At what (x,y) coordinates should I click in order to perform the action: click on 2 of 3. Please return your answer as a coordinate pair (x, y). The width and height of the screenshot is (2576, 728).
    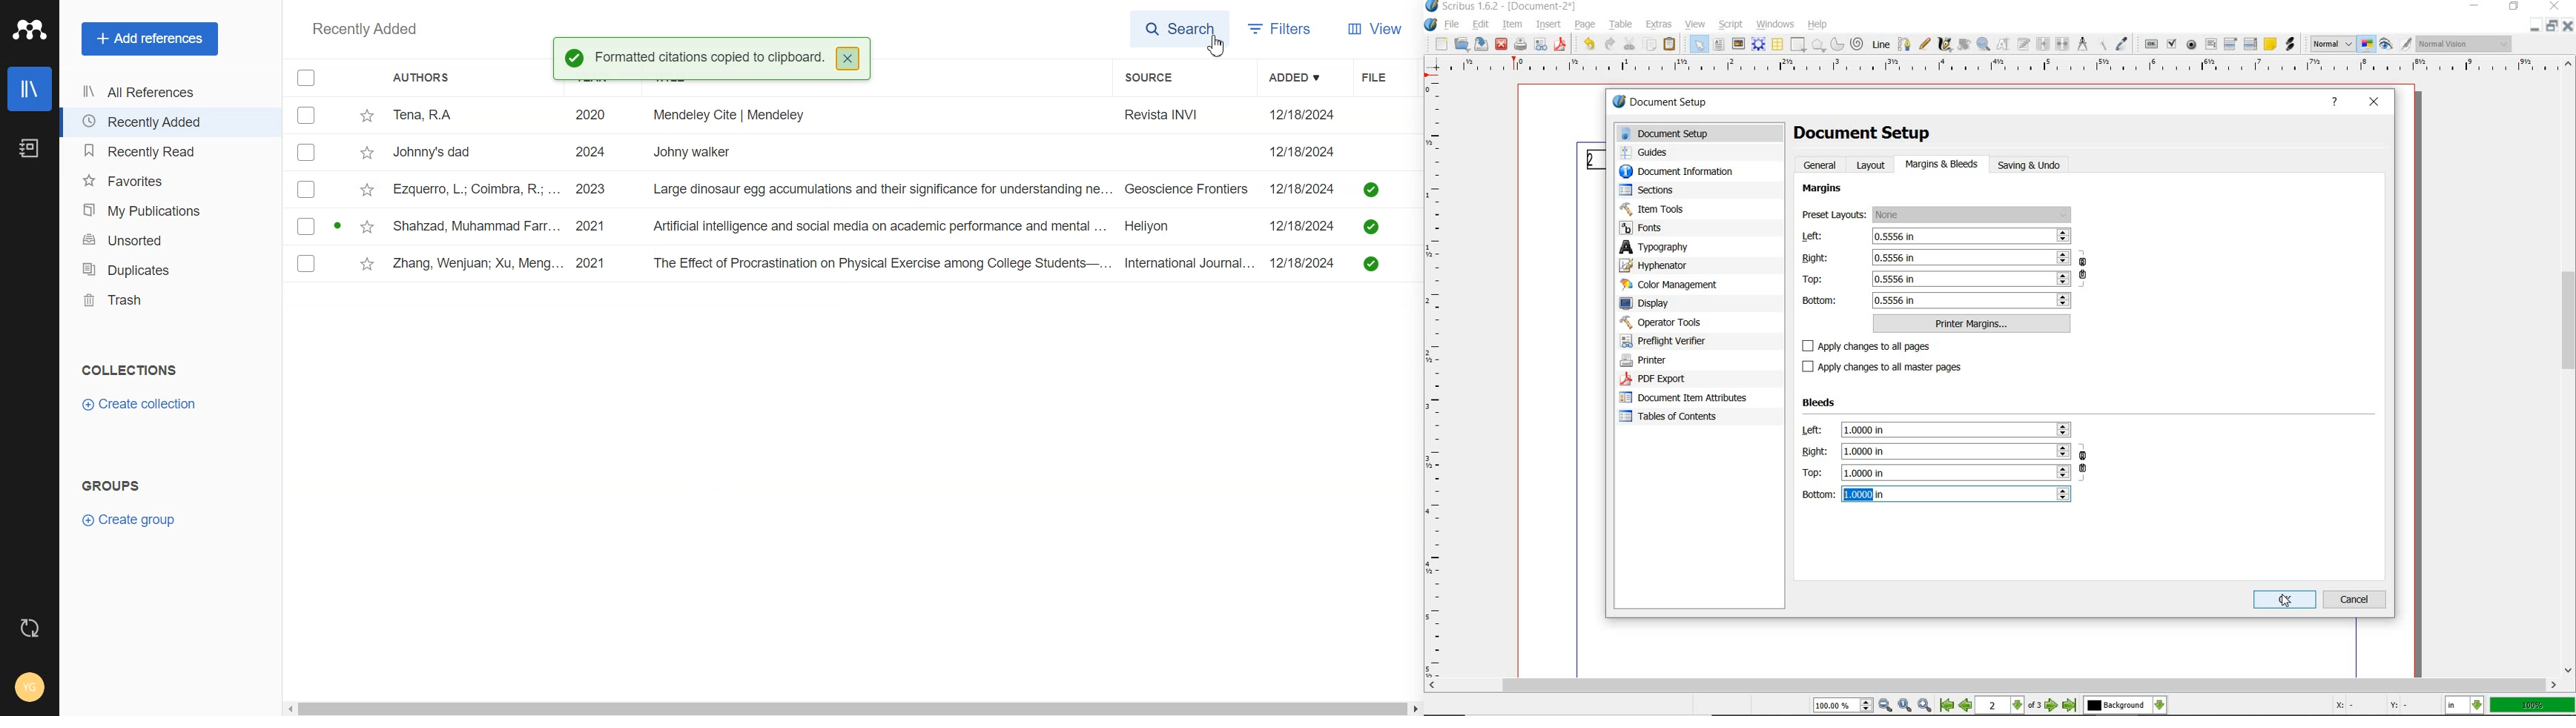
    Looking at the image, I should click on (2010, 706).